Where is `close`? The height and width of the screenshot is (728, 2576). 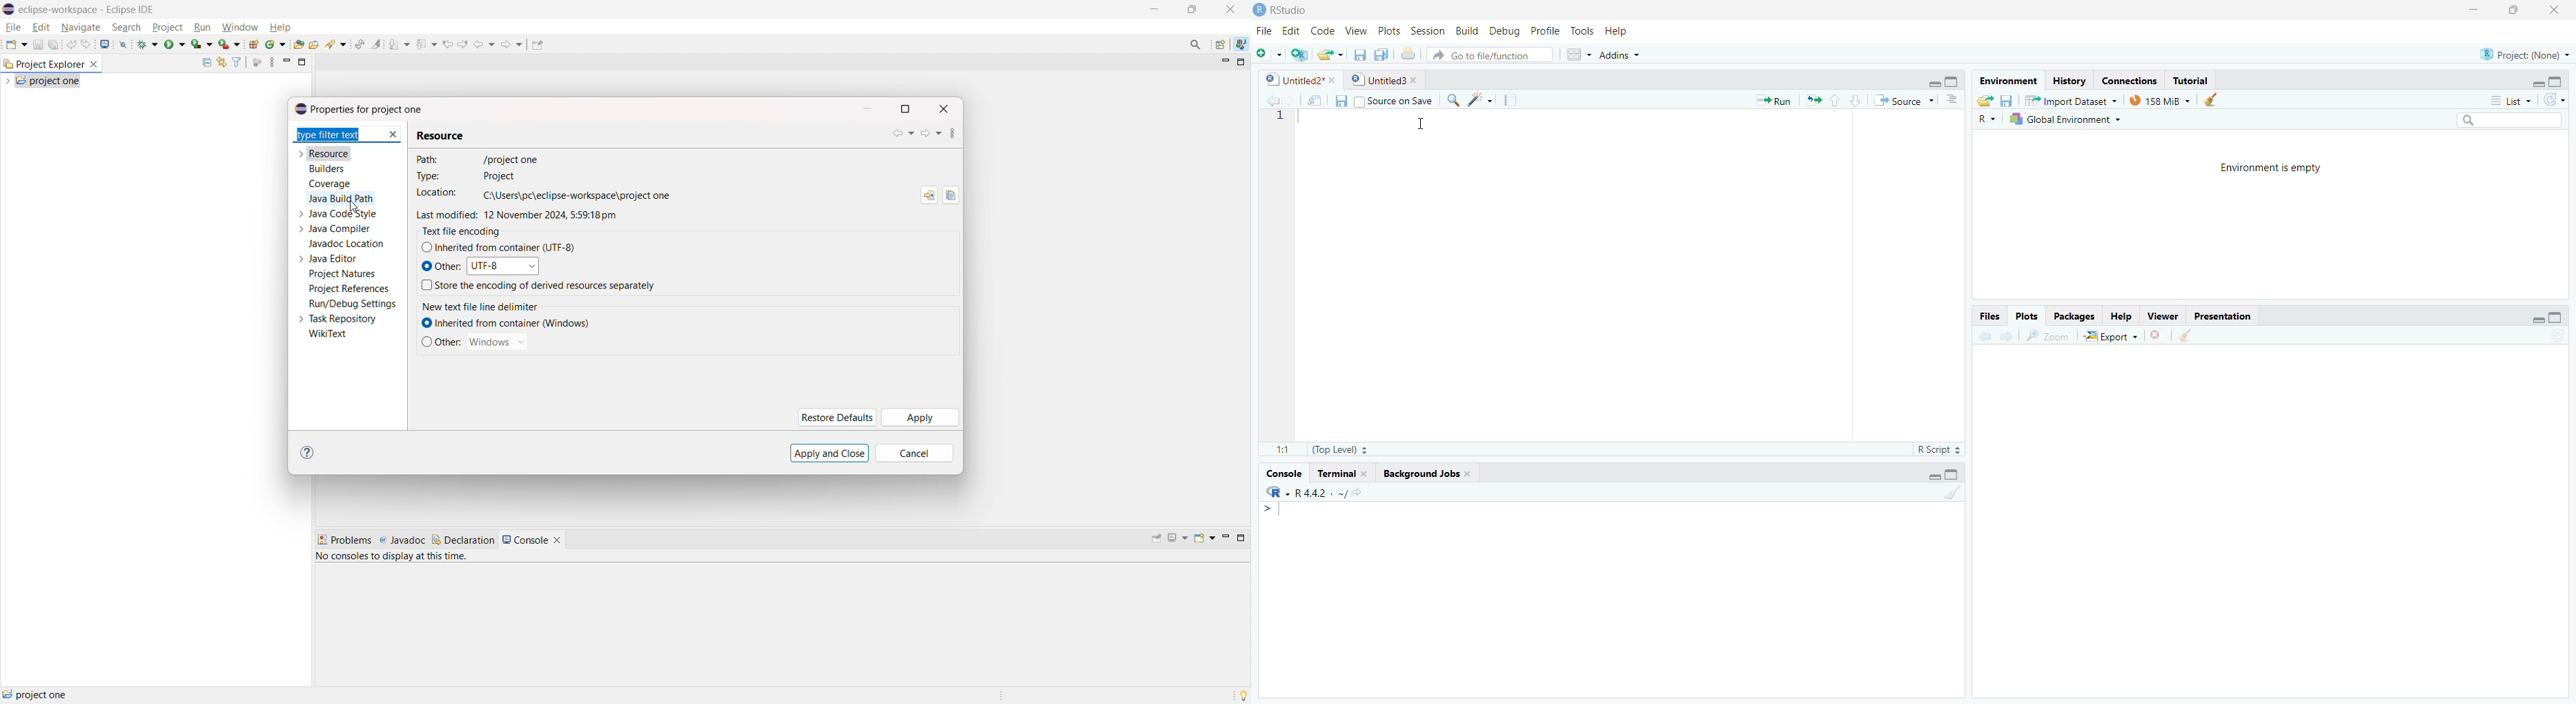
close is located at coordinates (2559, 10).